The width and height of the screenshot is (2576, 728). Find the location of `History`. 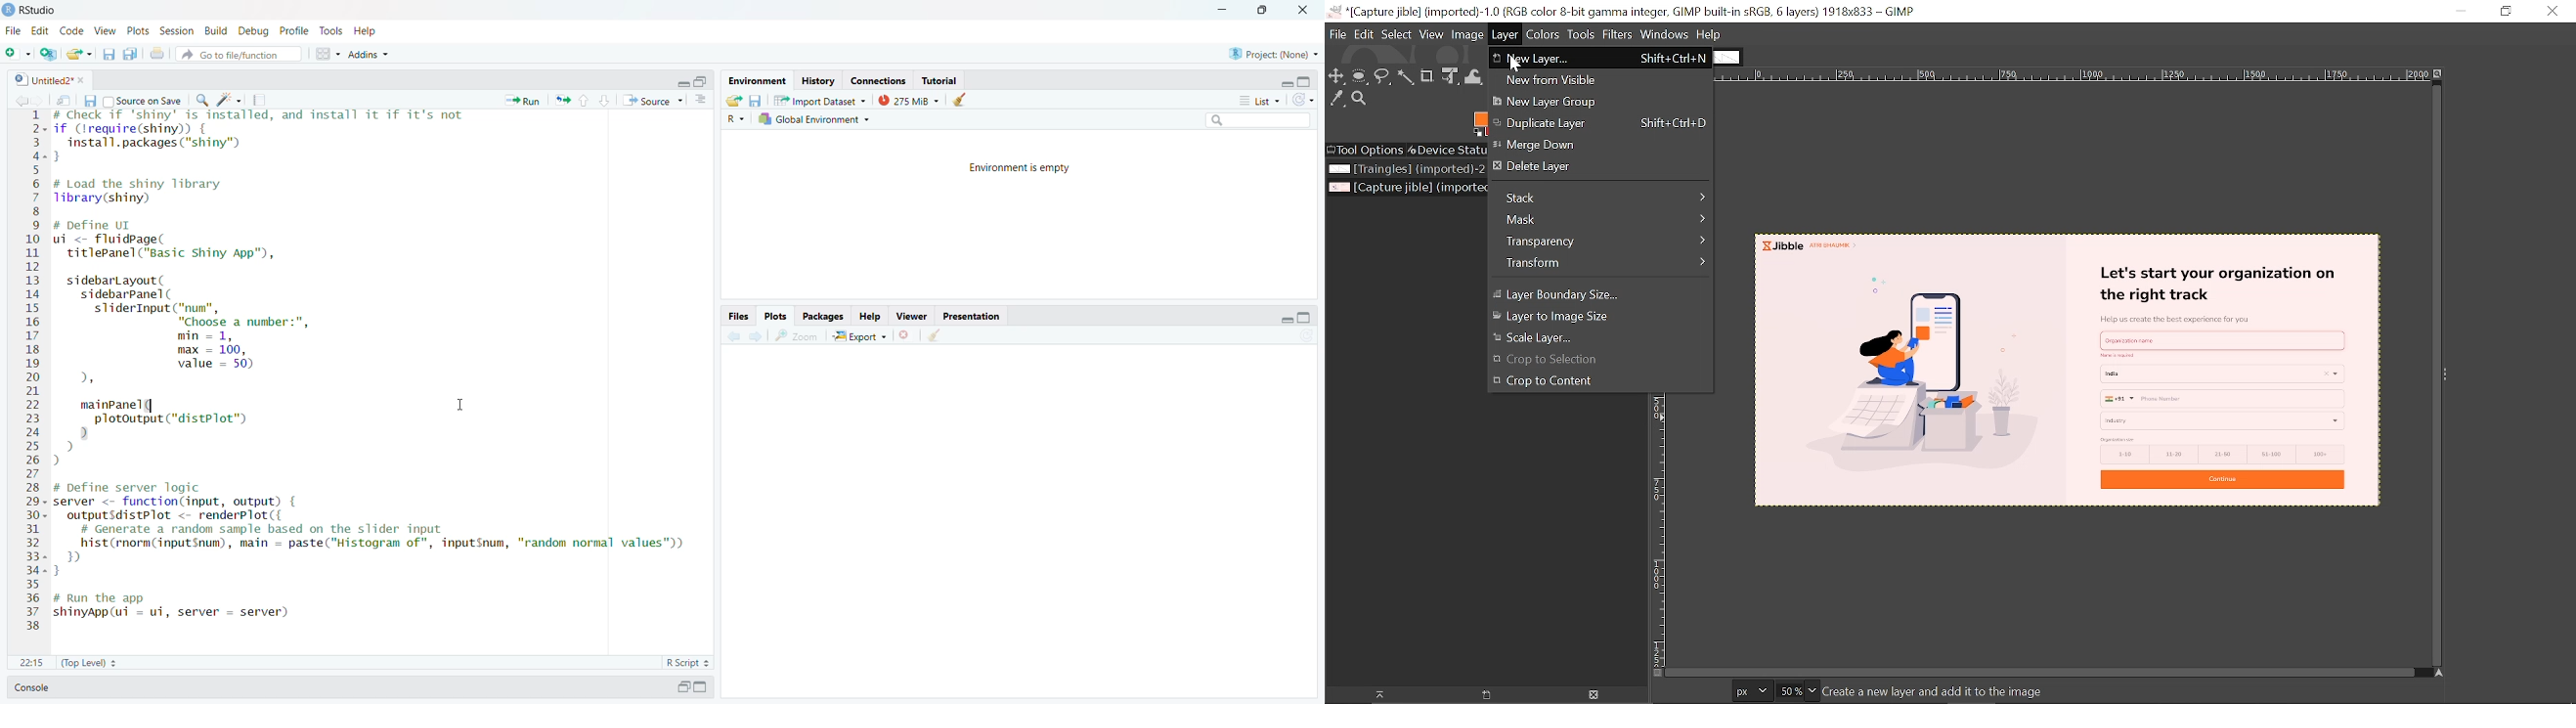

History is located at coordinates (818, 82).